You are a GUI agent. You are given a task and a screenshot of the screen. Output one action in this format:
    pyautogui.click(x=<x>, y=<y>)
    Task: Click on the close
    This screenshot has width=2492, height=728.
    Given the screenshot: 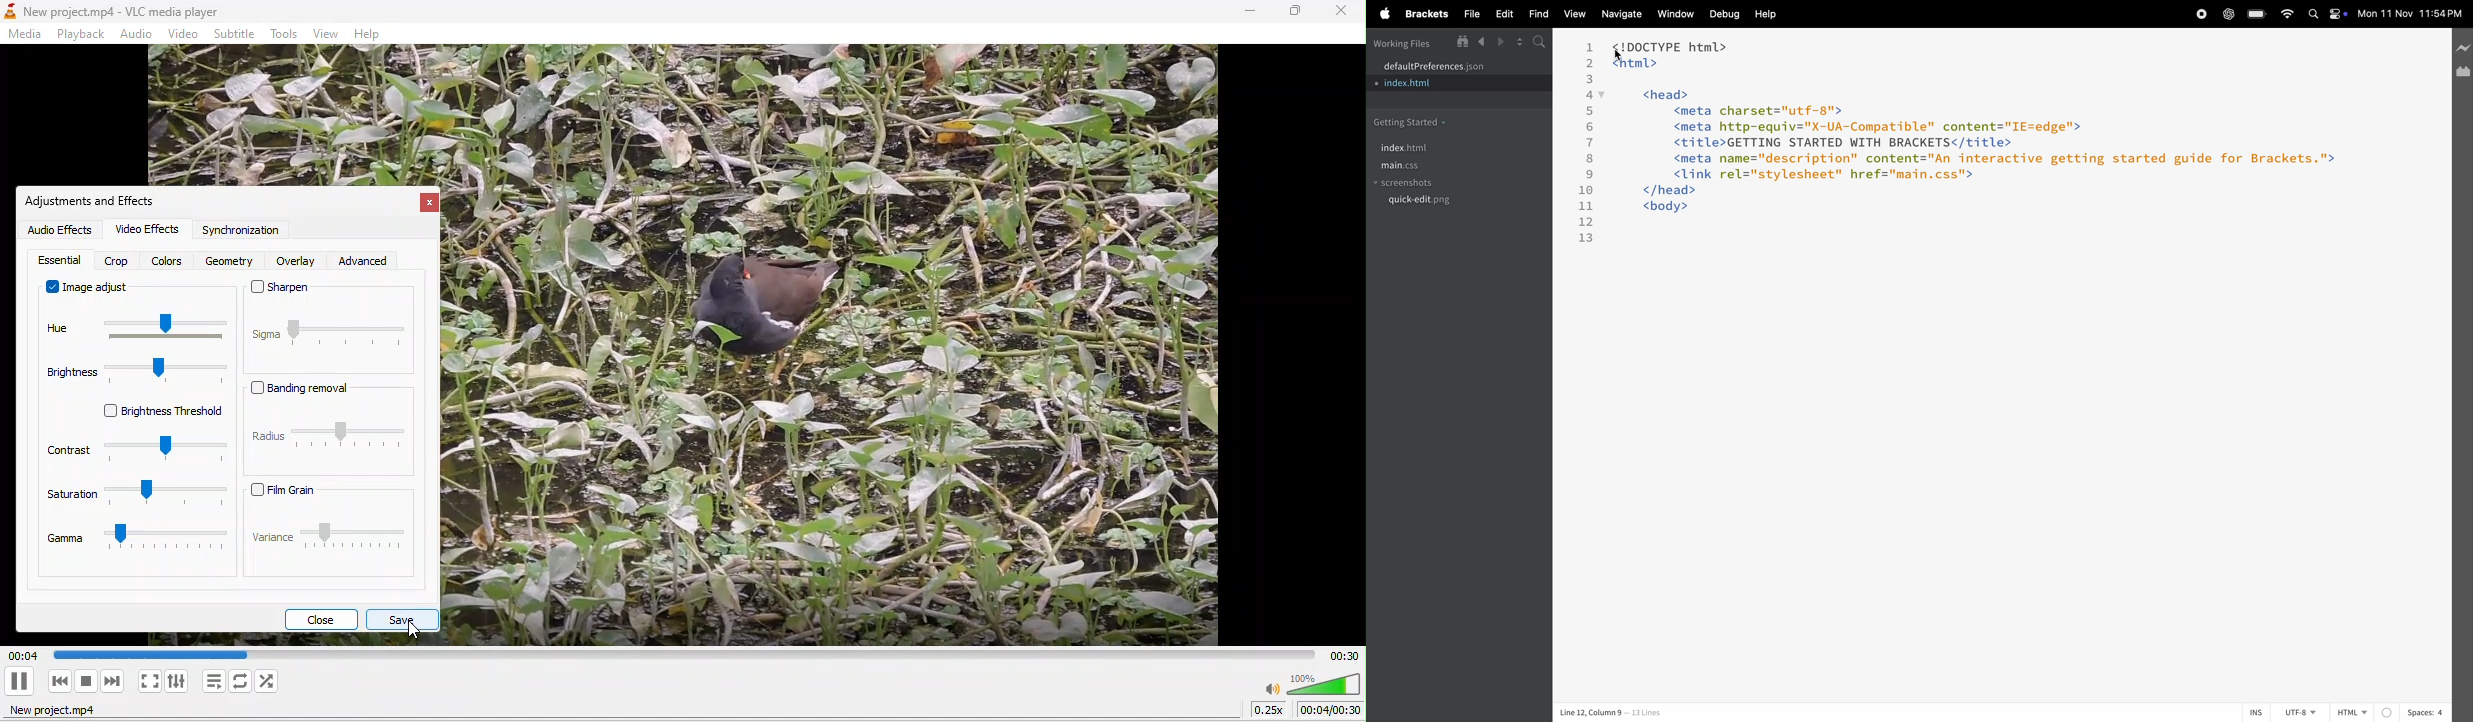 What is the action you would take?
    pyautogui.click(x=1339, y=13)
    